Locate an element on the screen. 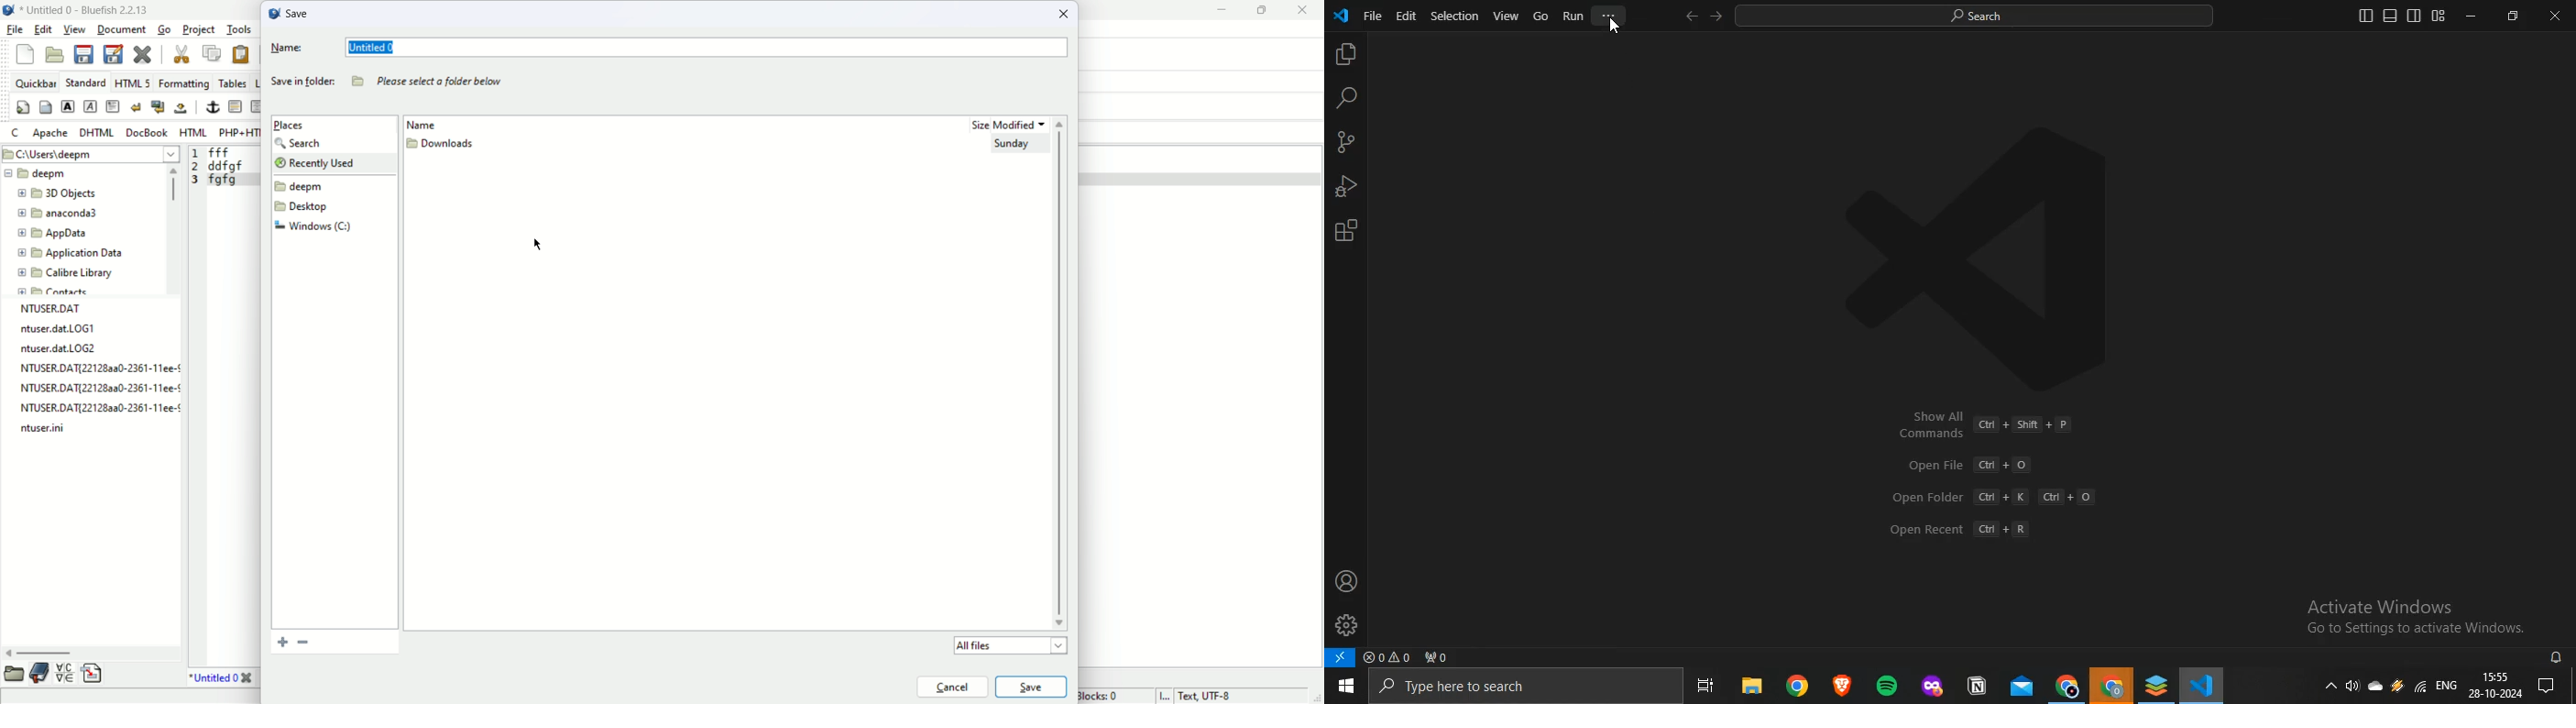 Image resolution: width=2576 pixels, height=728 pixels. file name is located at coordinates (92, 369).